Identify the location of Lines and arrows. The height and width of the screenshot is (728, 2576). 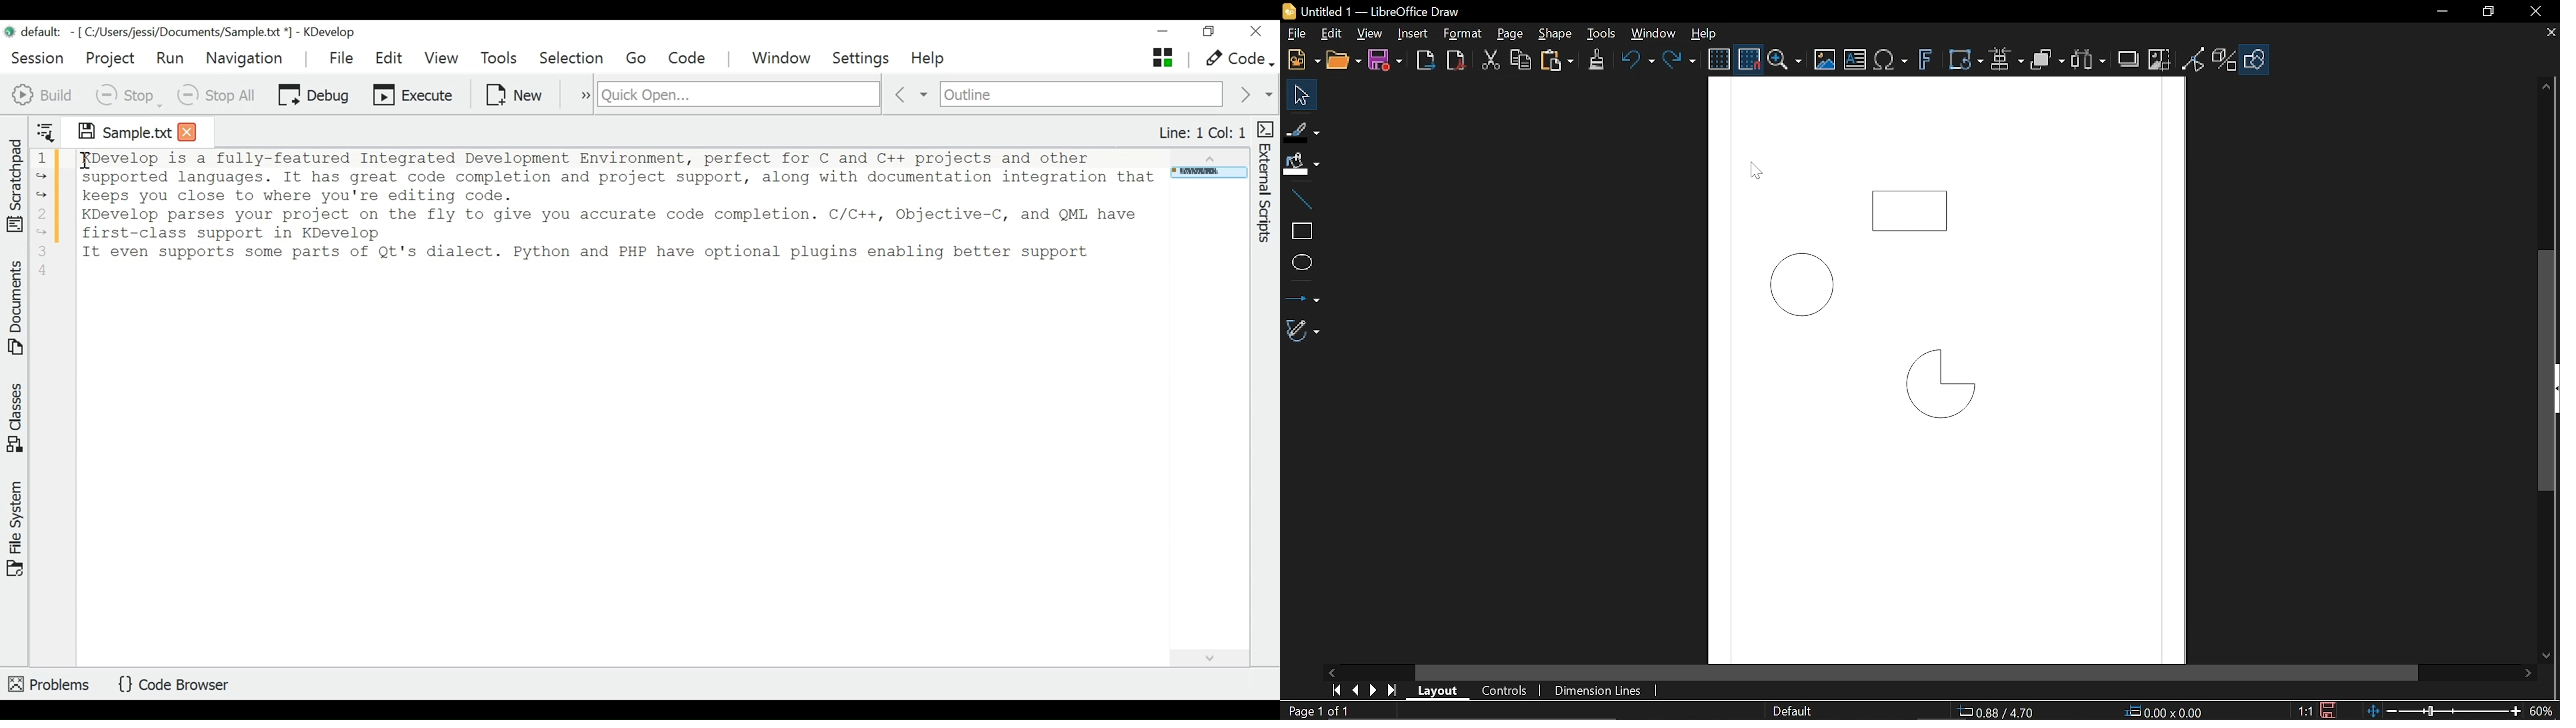
(1302, 297).